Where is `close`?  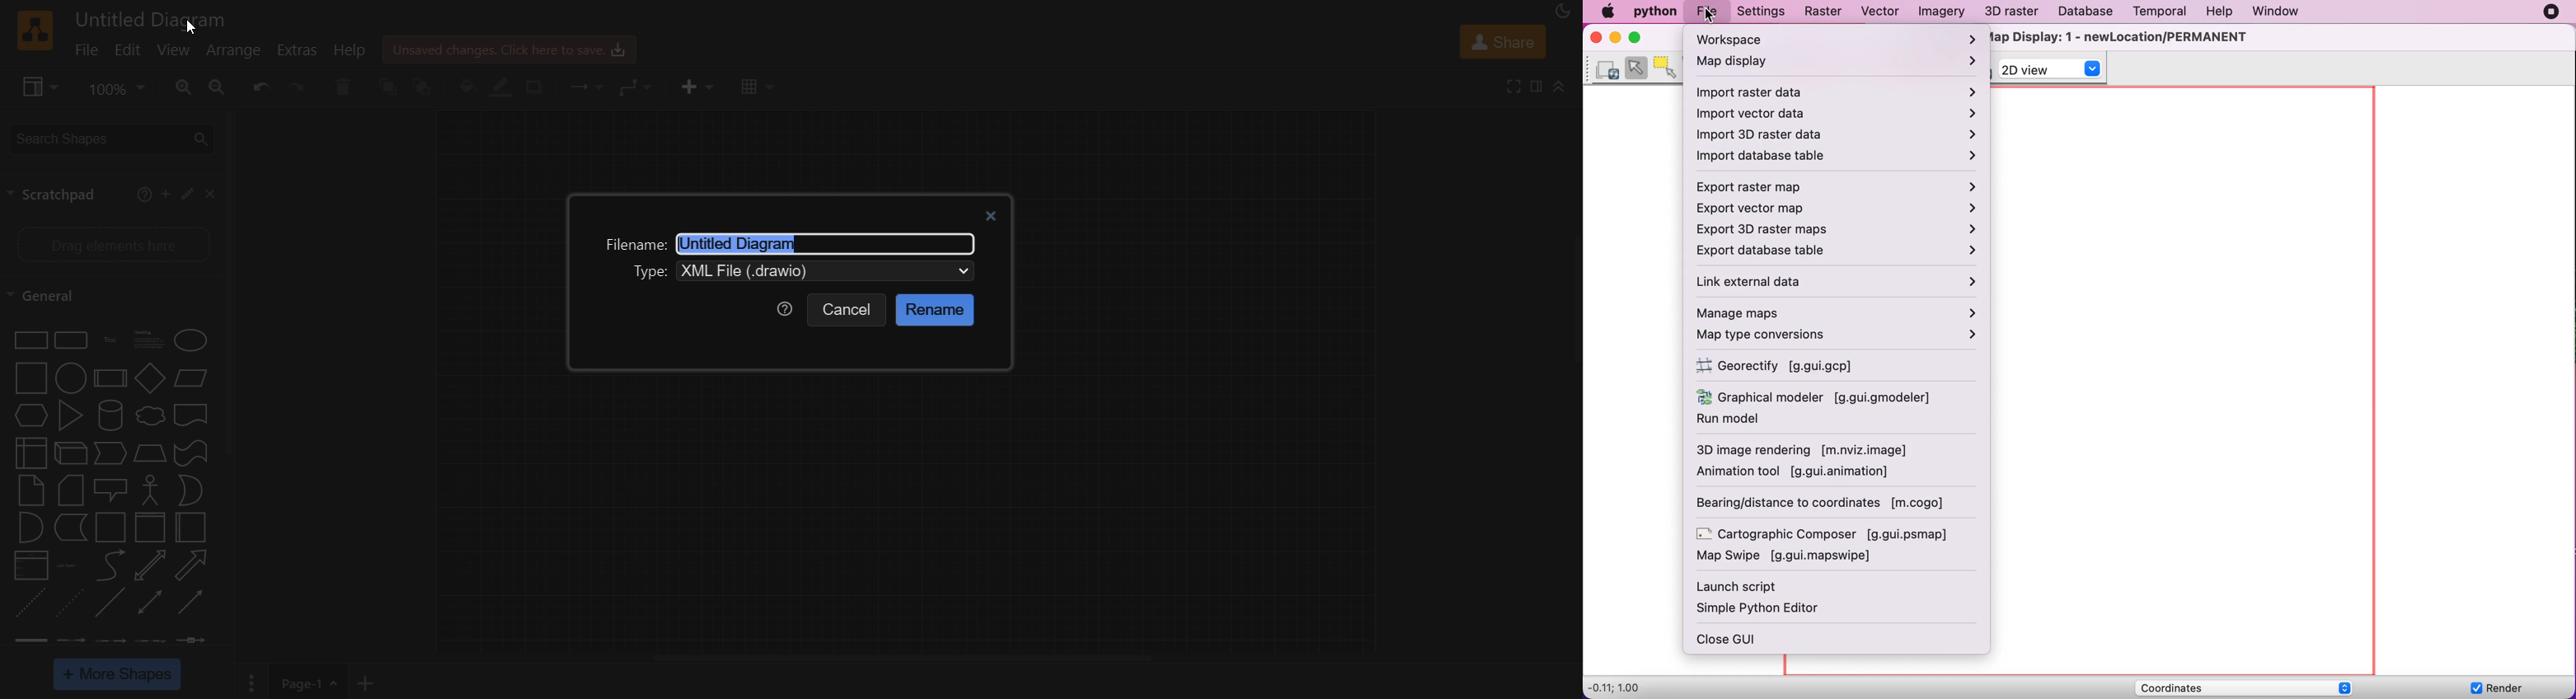 close is located at coordinates (213, 195).